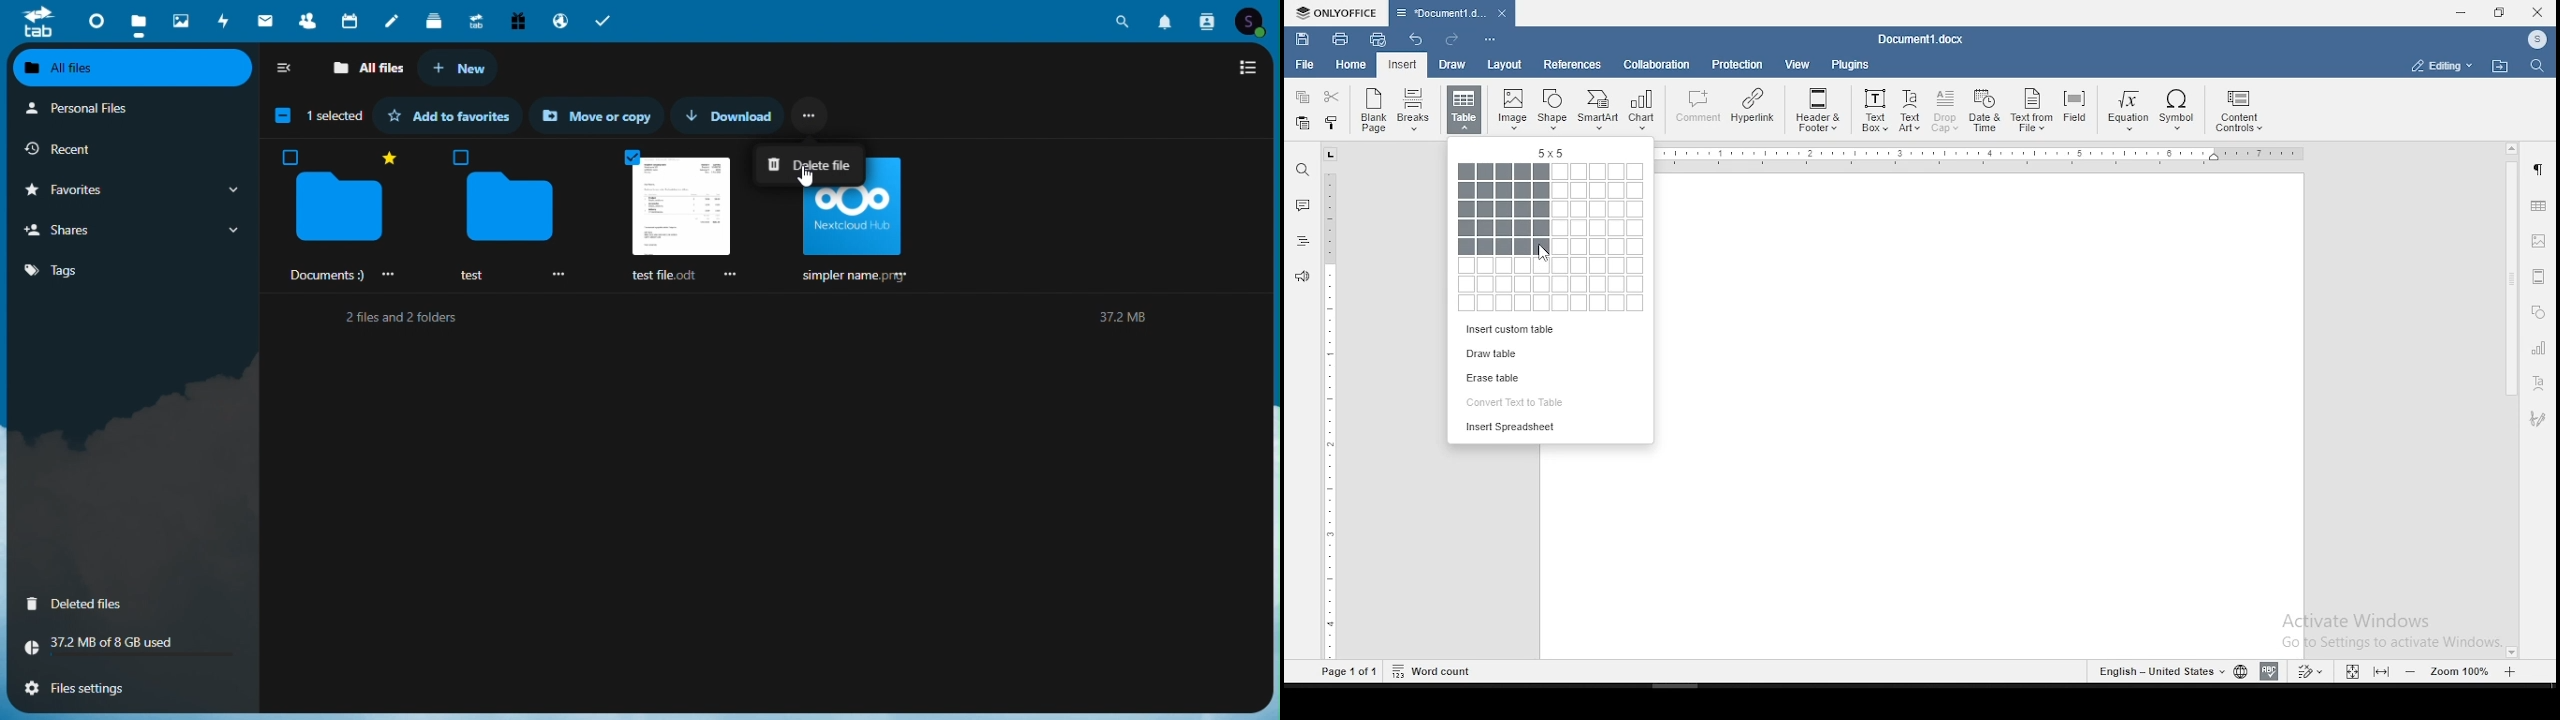  Describe the element at coordinates (1450, 39) in the screenshot. I see `redo` at that location.